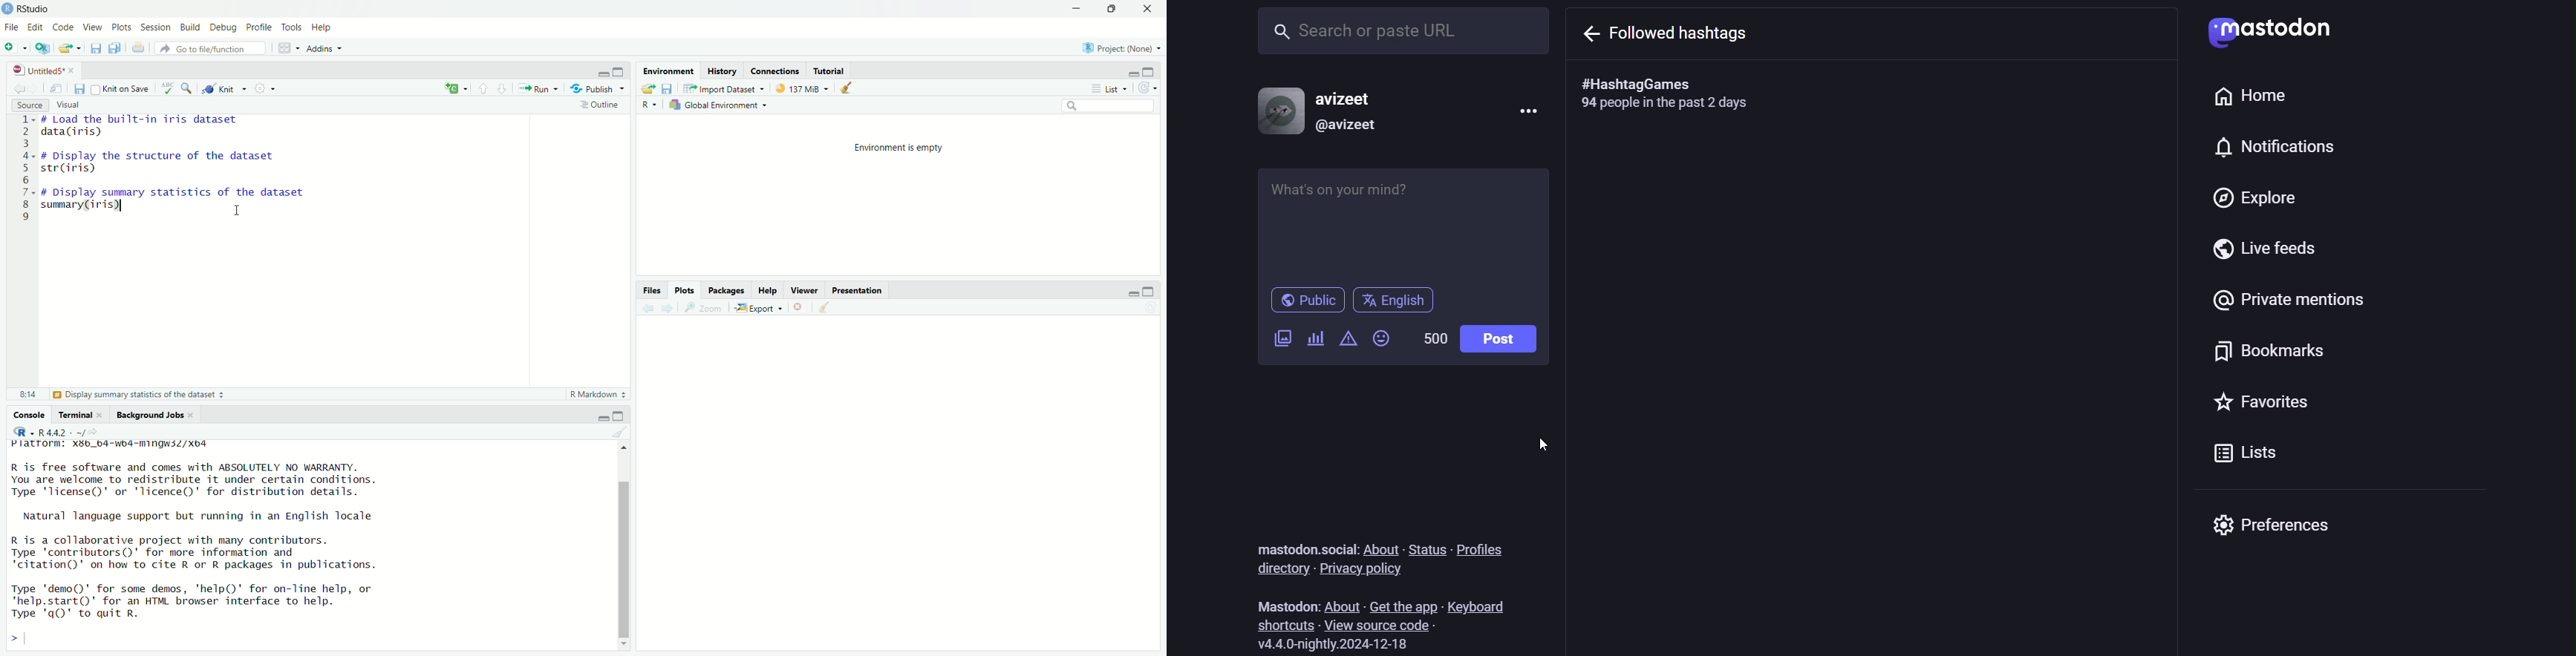 Image resolution: width=2576 pixels, height=672 pixels. What do you see at coordinates (156, 26) in the screenshot?
I see `Session` at bounding box center [156, 26].